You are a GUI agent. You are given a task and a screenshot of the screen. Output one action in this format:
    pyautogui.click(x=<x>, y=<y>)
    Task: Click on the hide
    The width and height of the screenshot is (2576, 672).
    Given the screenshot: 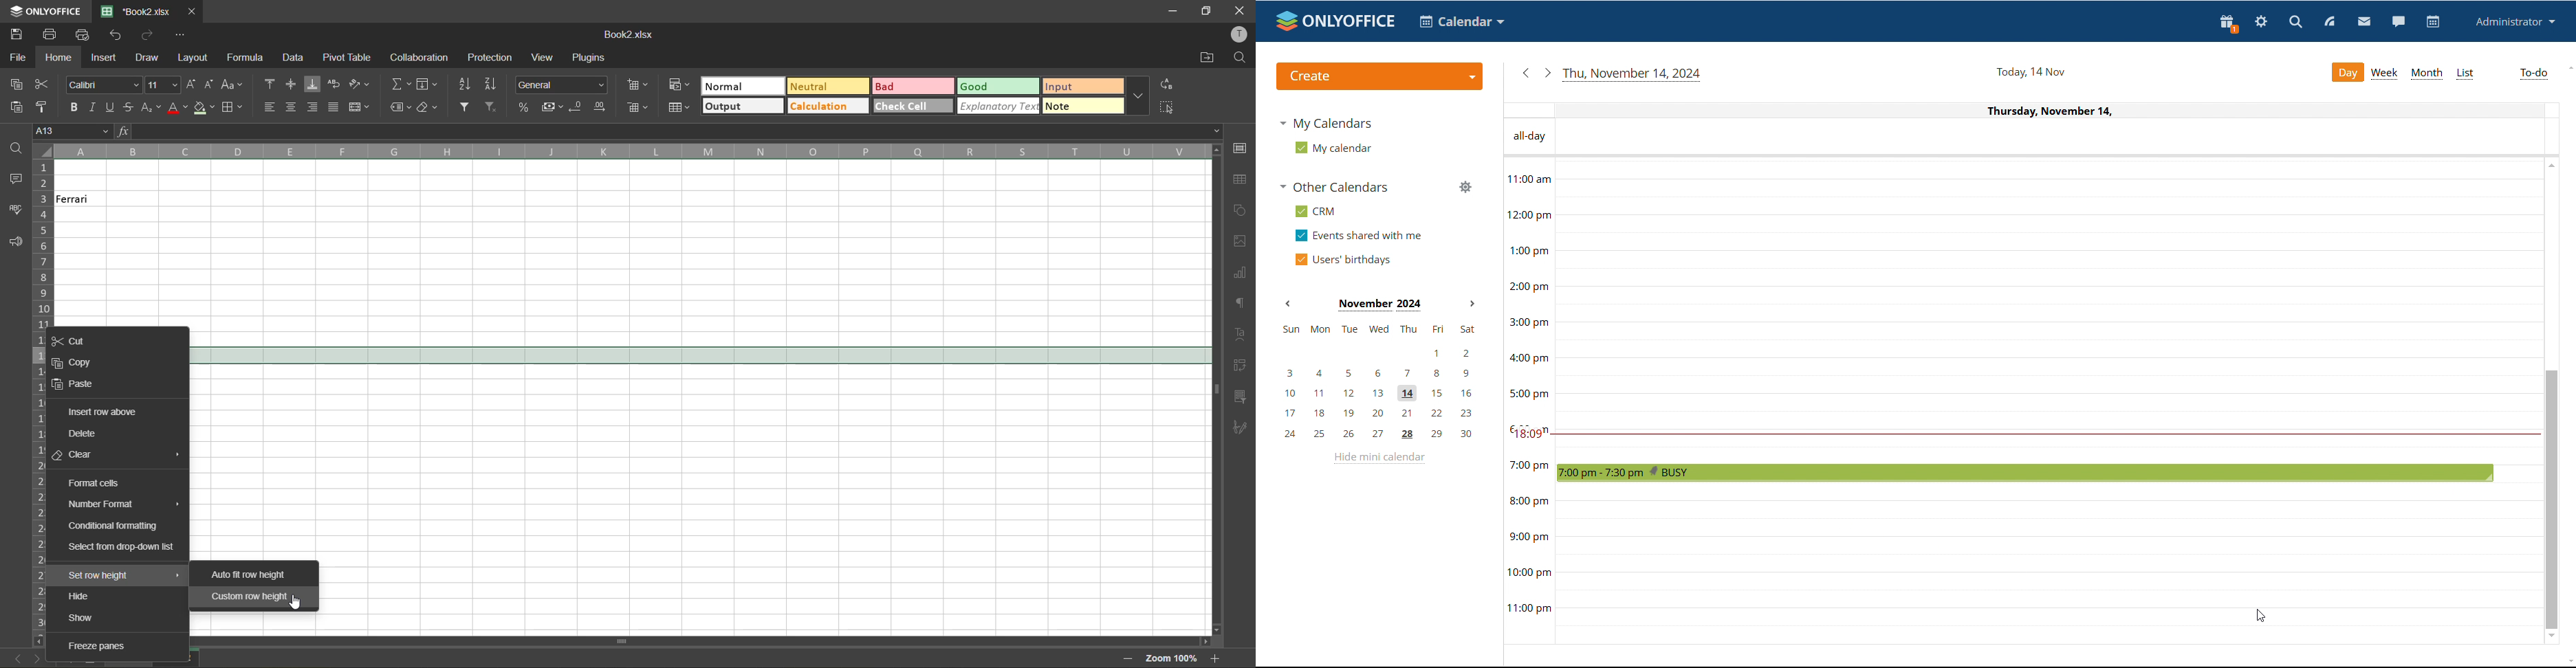 What is the action you would take?
    pyautogui.click(x=79, y=597)
    